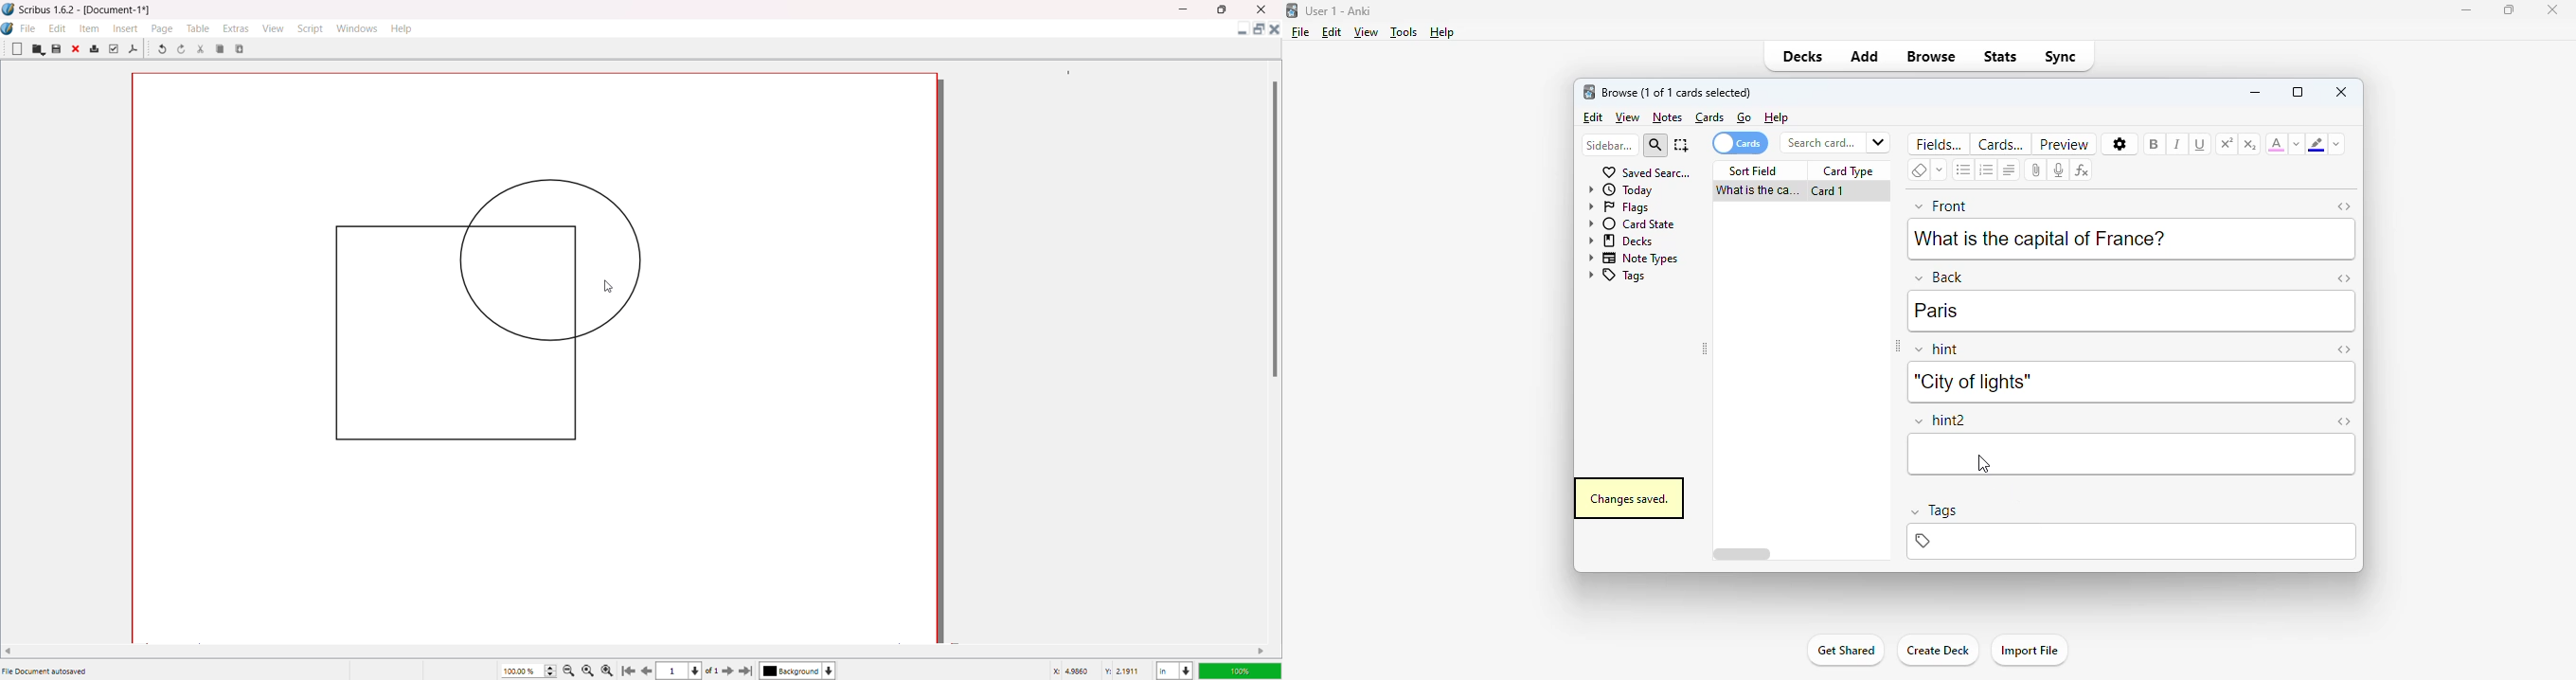 Image resolution: width=2576 pixels, height=700 pixels. What do you see at coordinates (2198, 144) in the screenshot?
I see `underline` at bounding box center [2198, 144].